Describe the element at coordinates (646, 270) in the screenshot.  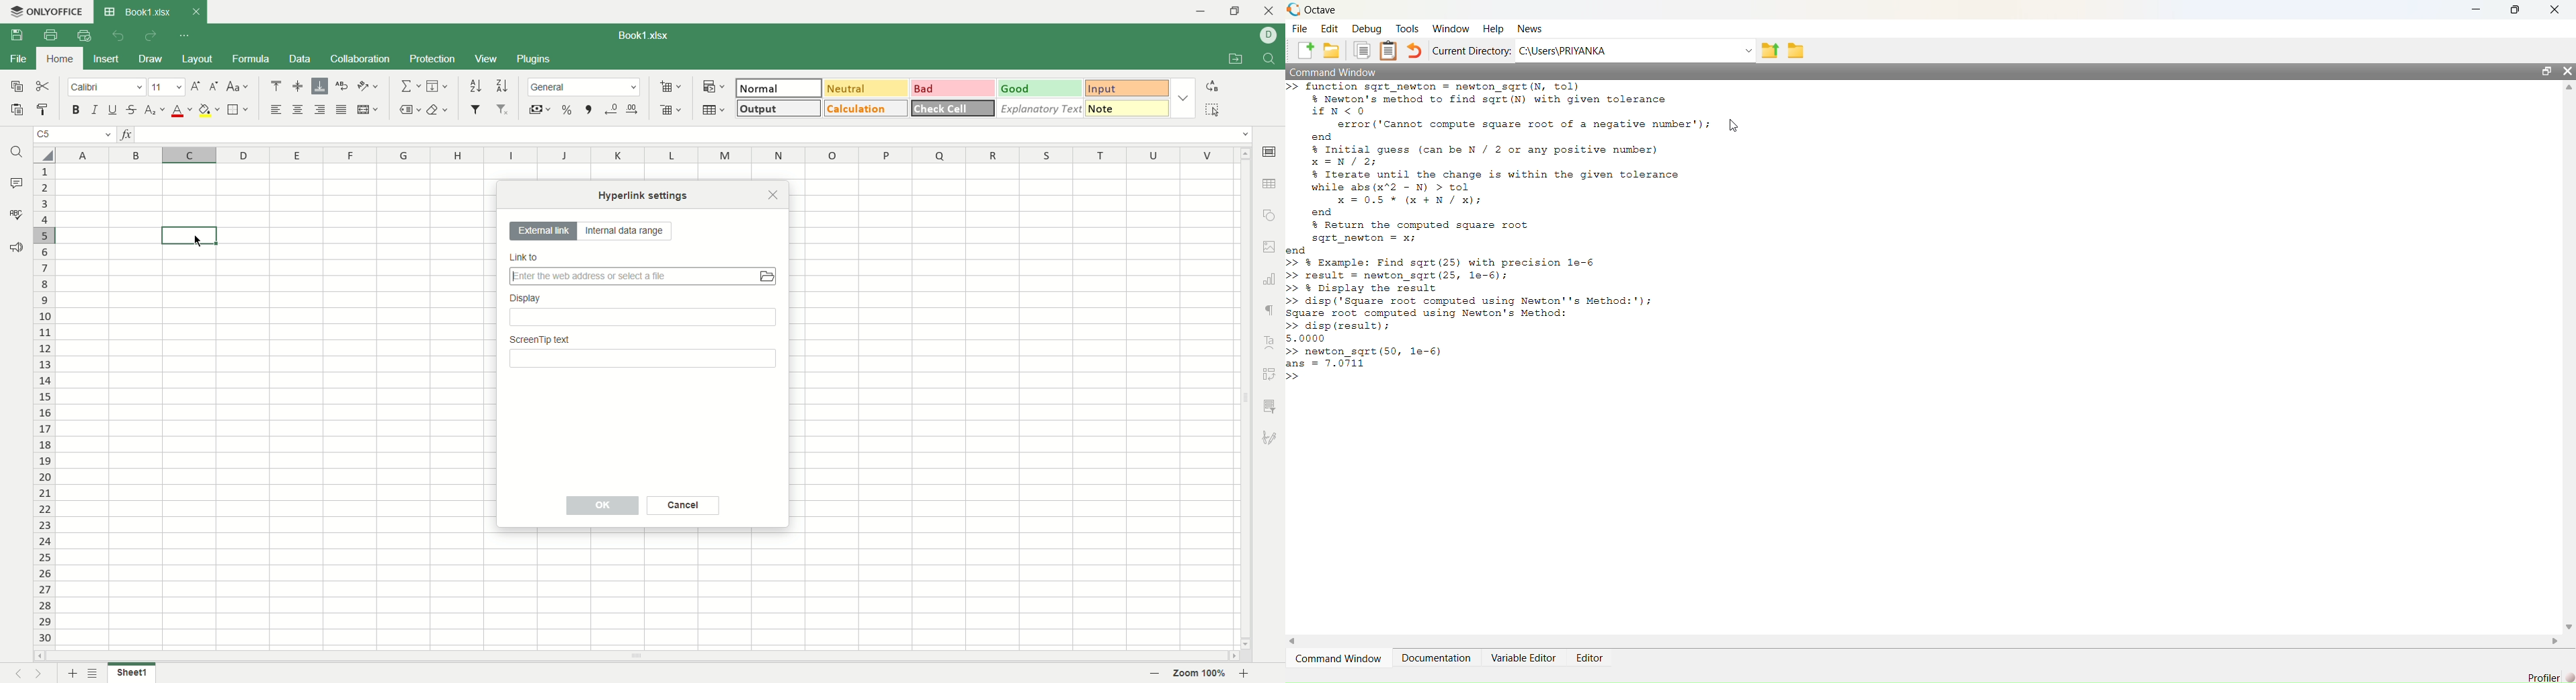
I see `link to` at that location.